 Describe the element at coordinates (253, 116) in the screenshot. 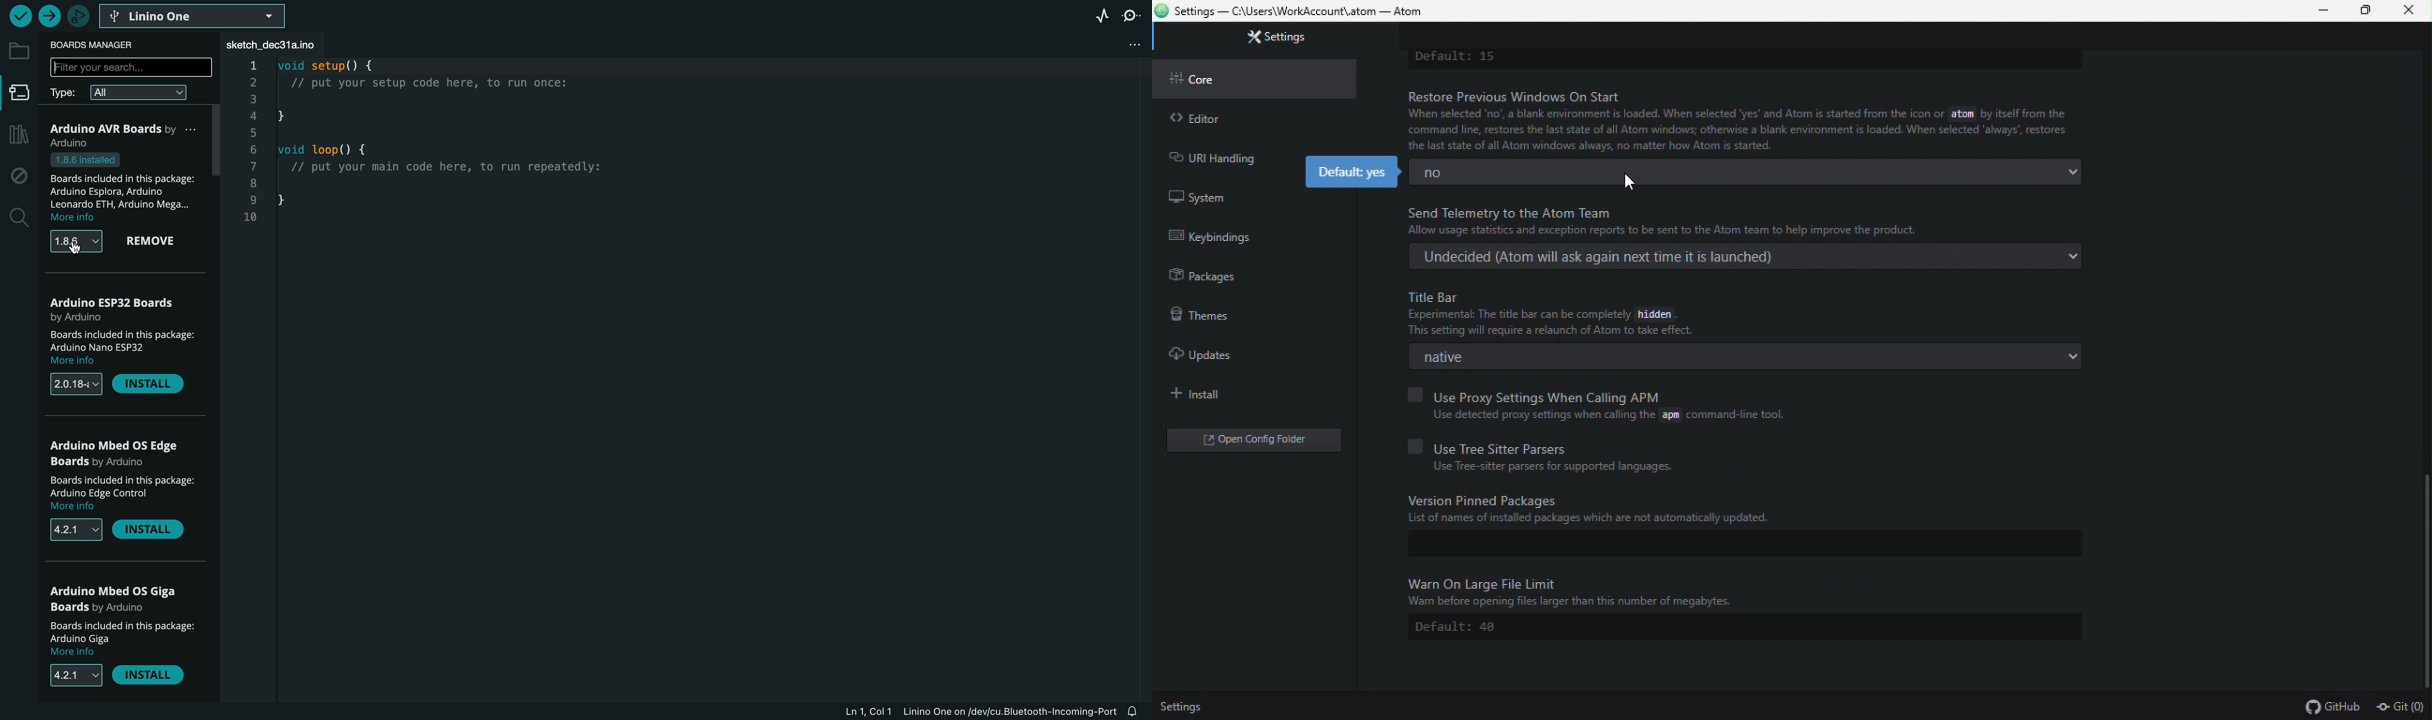

I see `4` at that location.